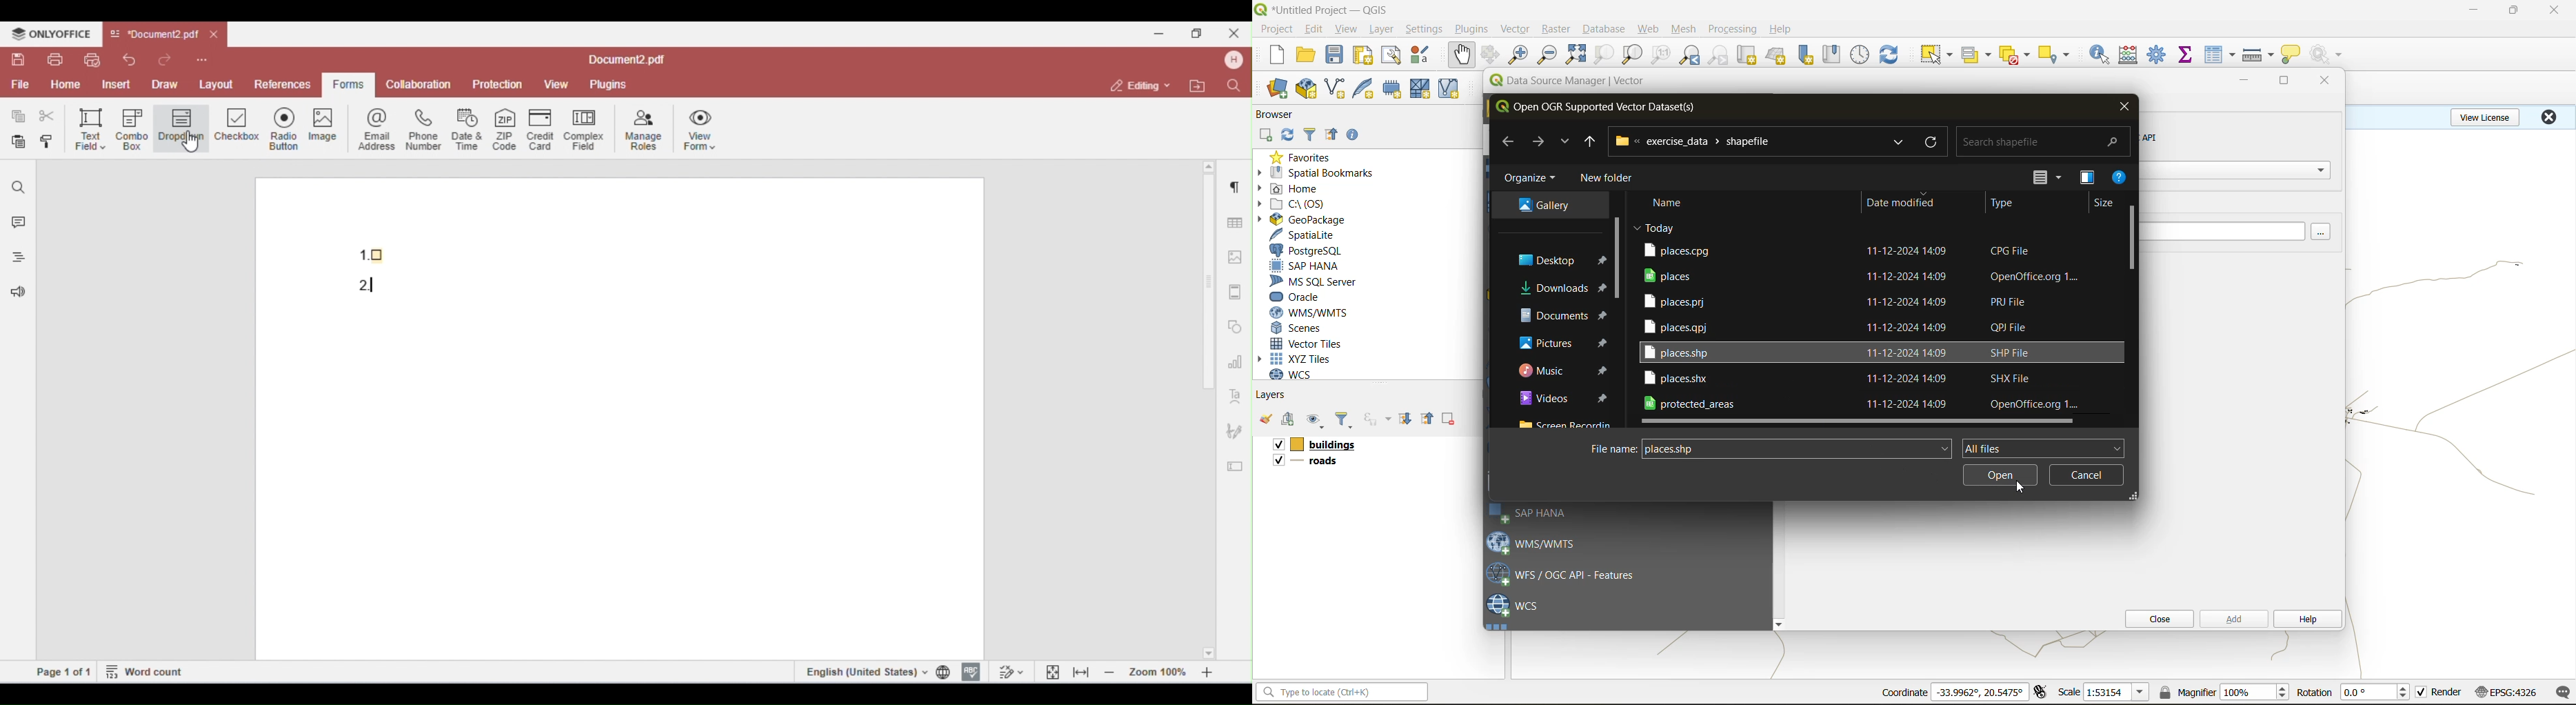 This screenshot has width=2576, height=728. I want to click on spatial bookmarks, so click(1316, 173).